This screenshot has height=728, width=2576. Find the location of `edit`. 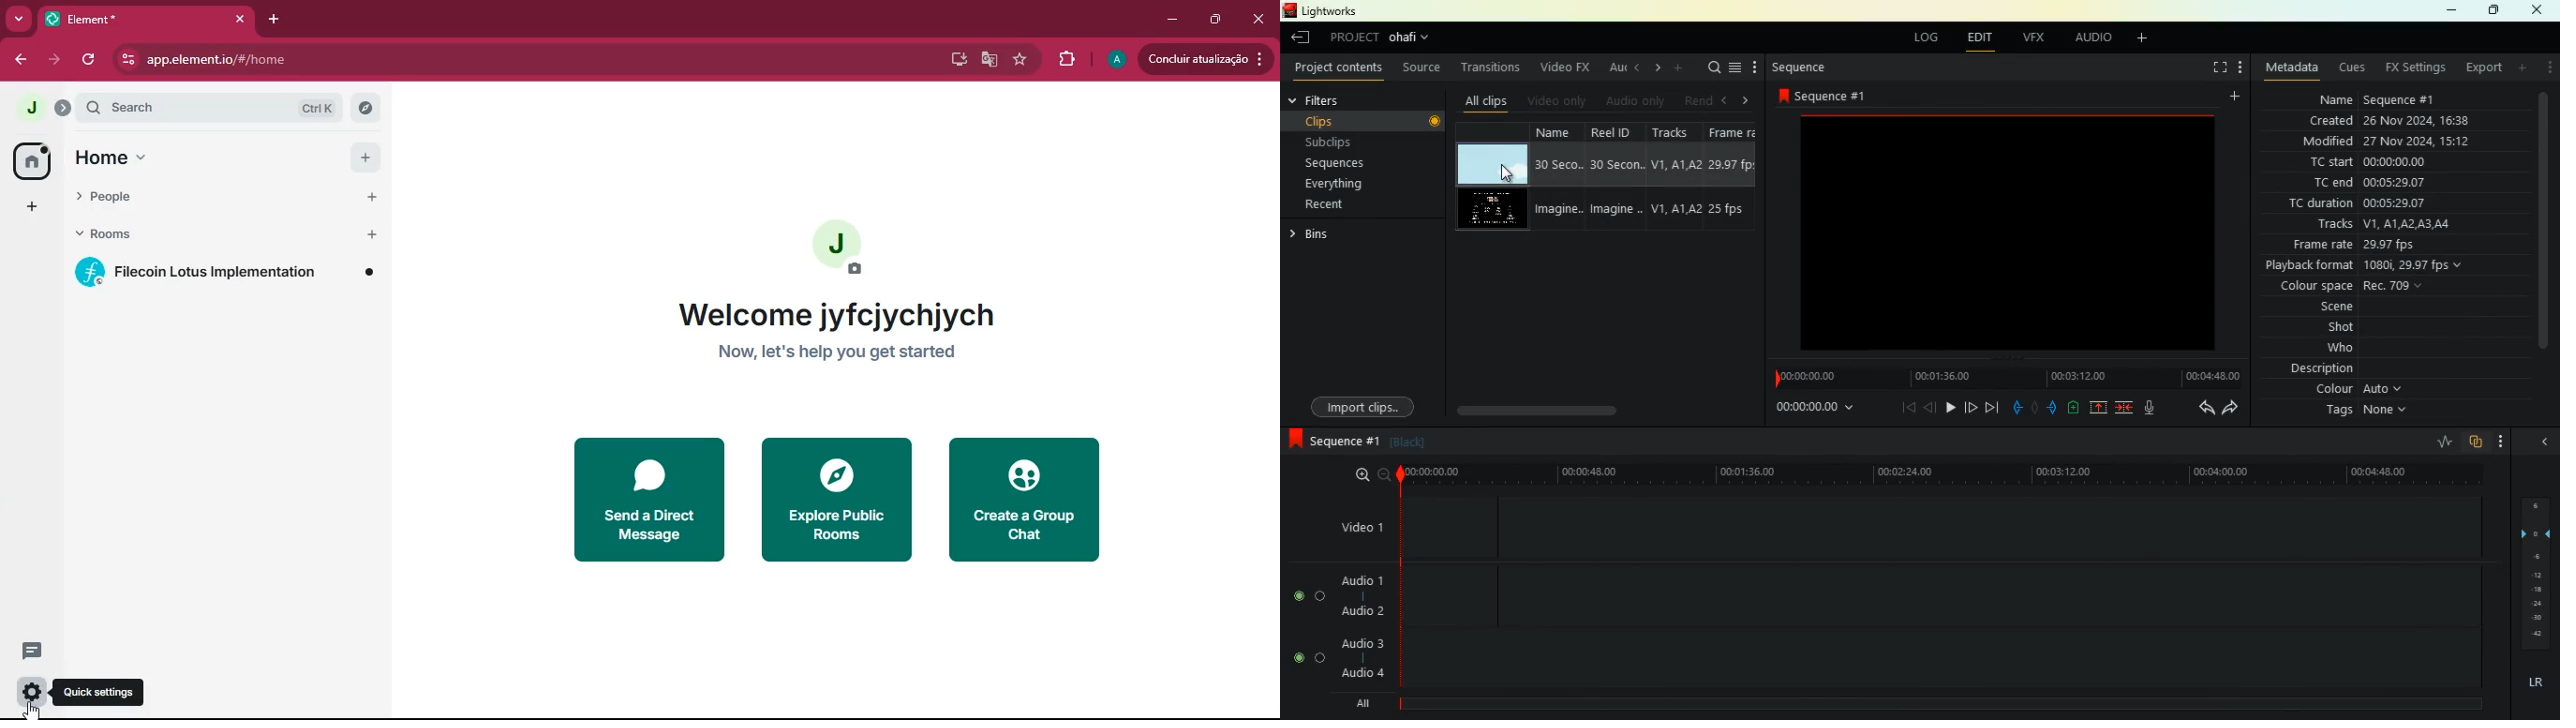

edit is located at coordinates (1977, 38).